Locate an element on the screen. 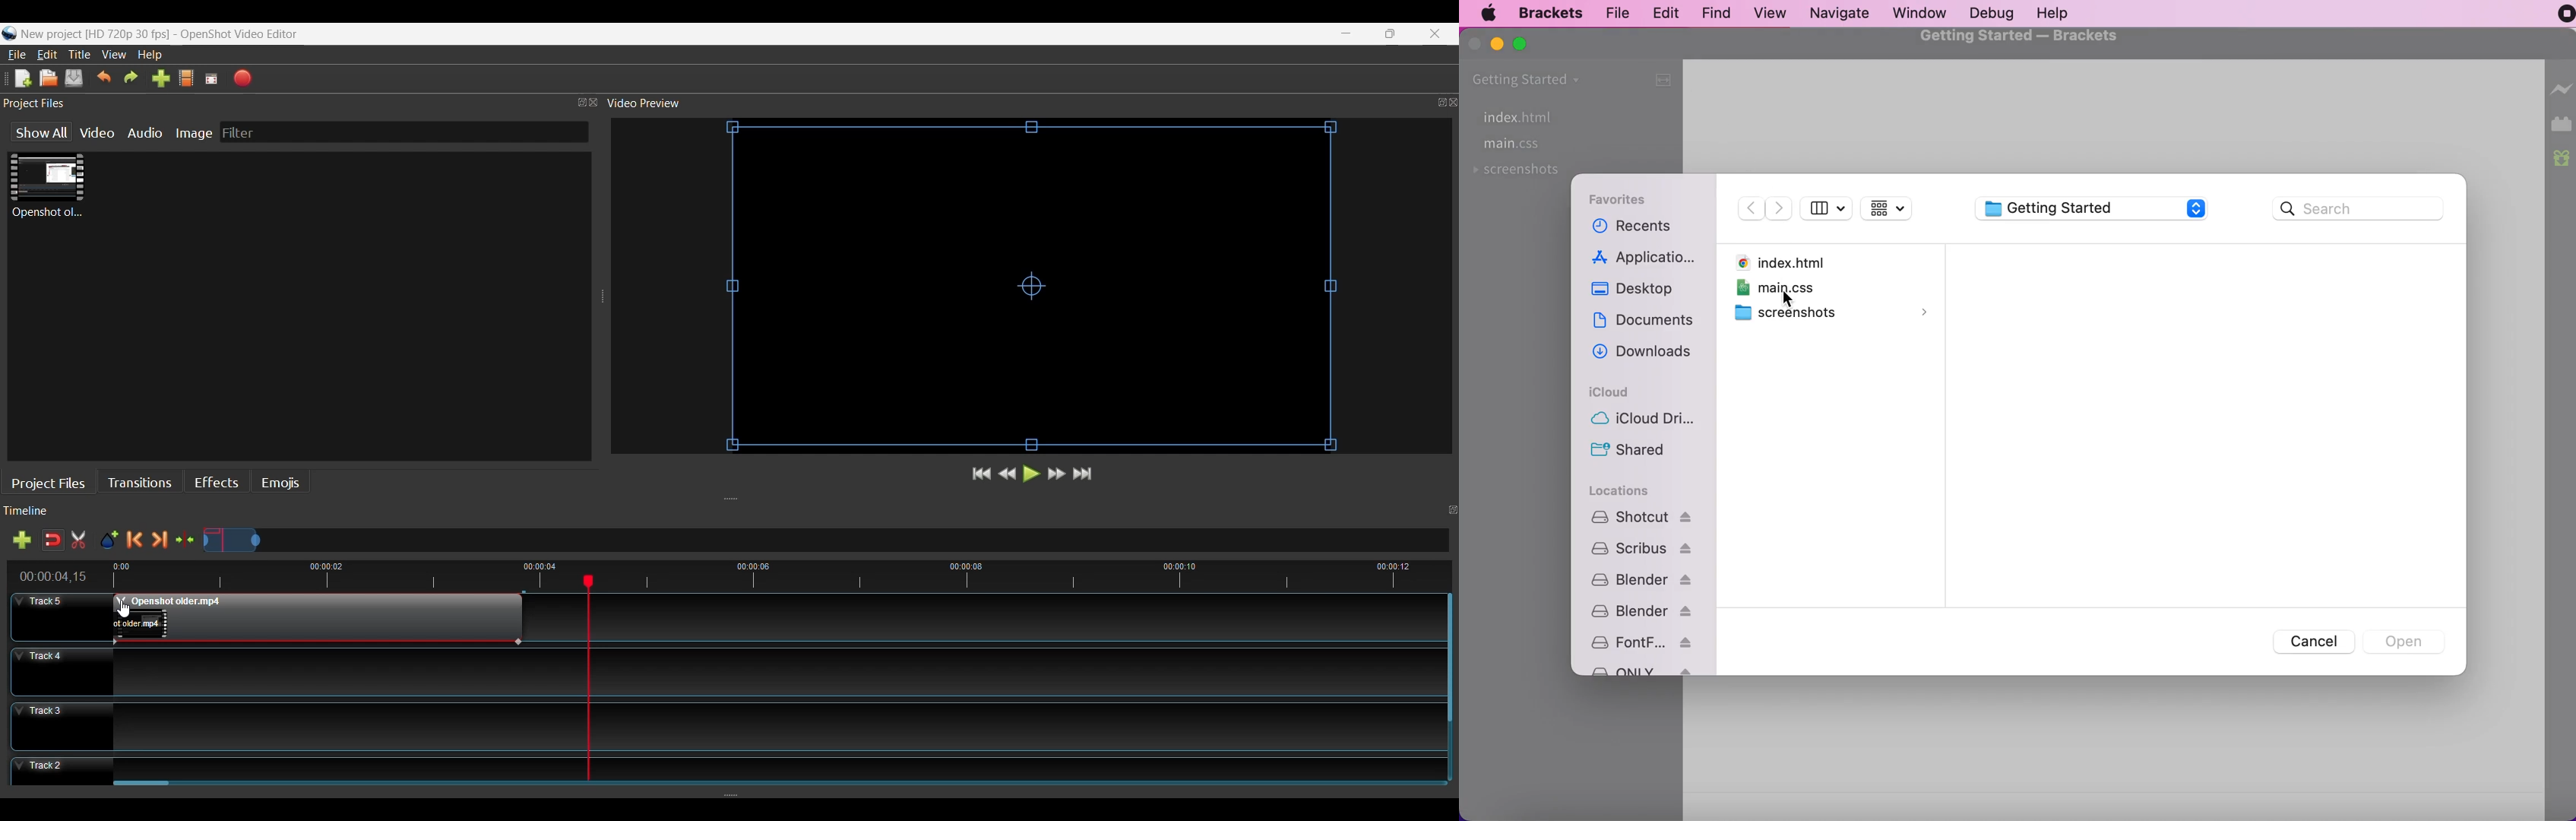 The height and width of the screenshot is (840, 2576). Track Header is located at coordinates (61, 773).